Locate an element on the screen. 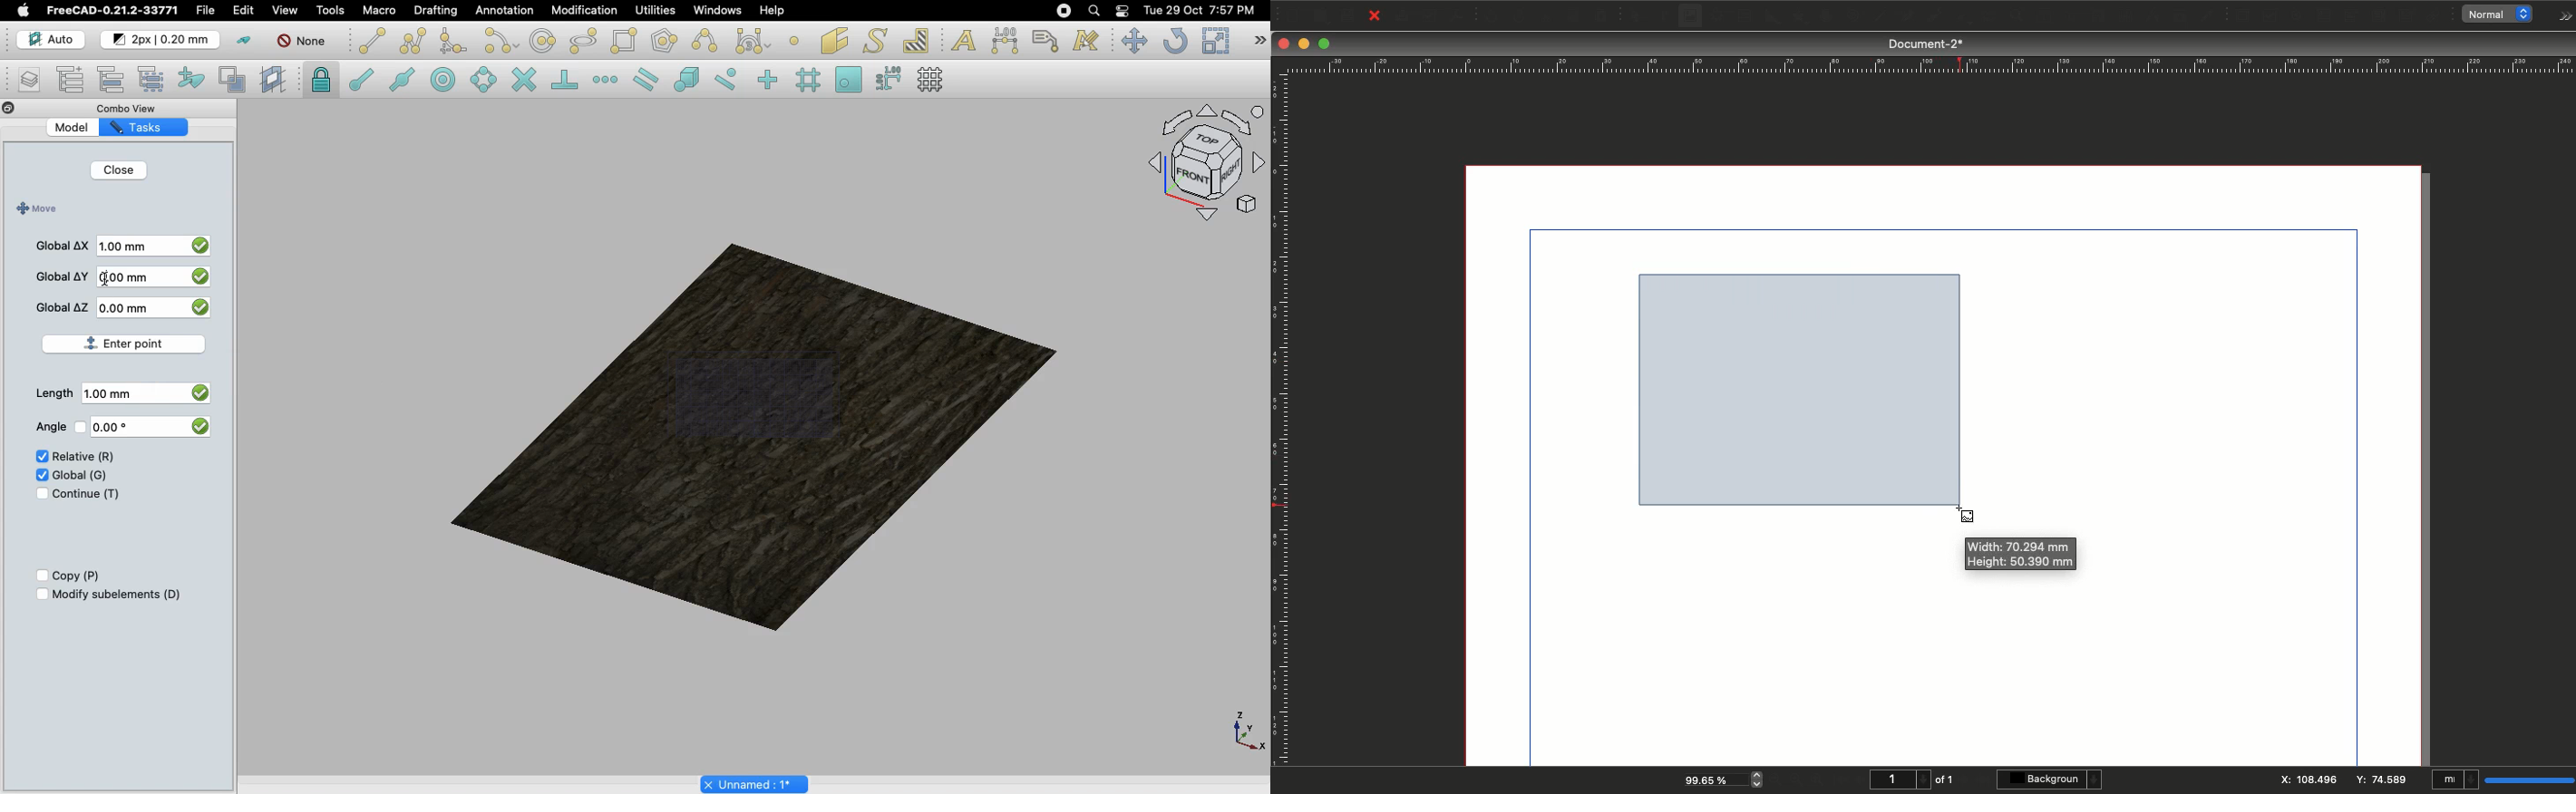  Cut is located at coordinates (1546, 16).